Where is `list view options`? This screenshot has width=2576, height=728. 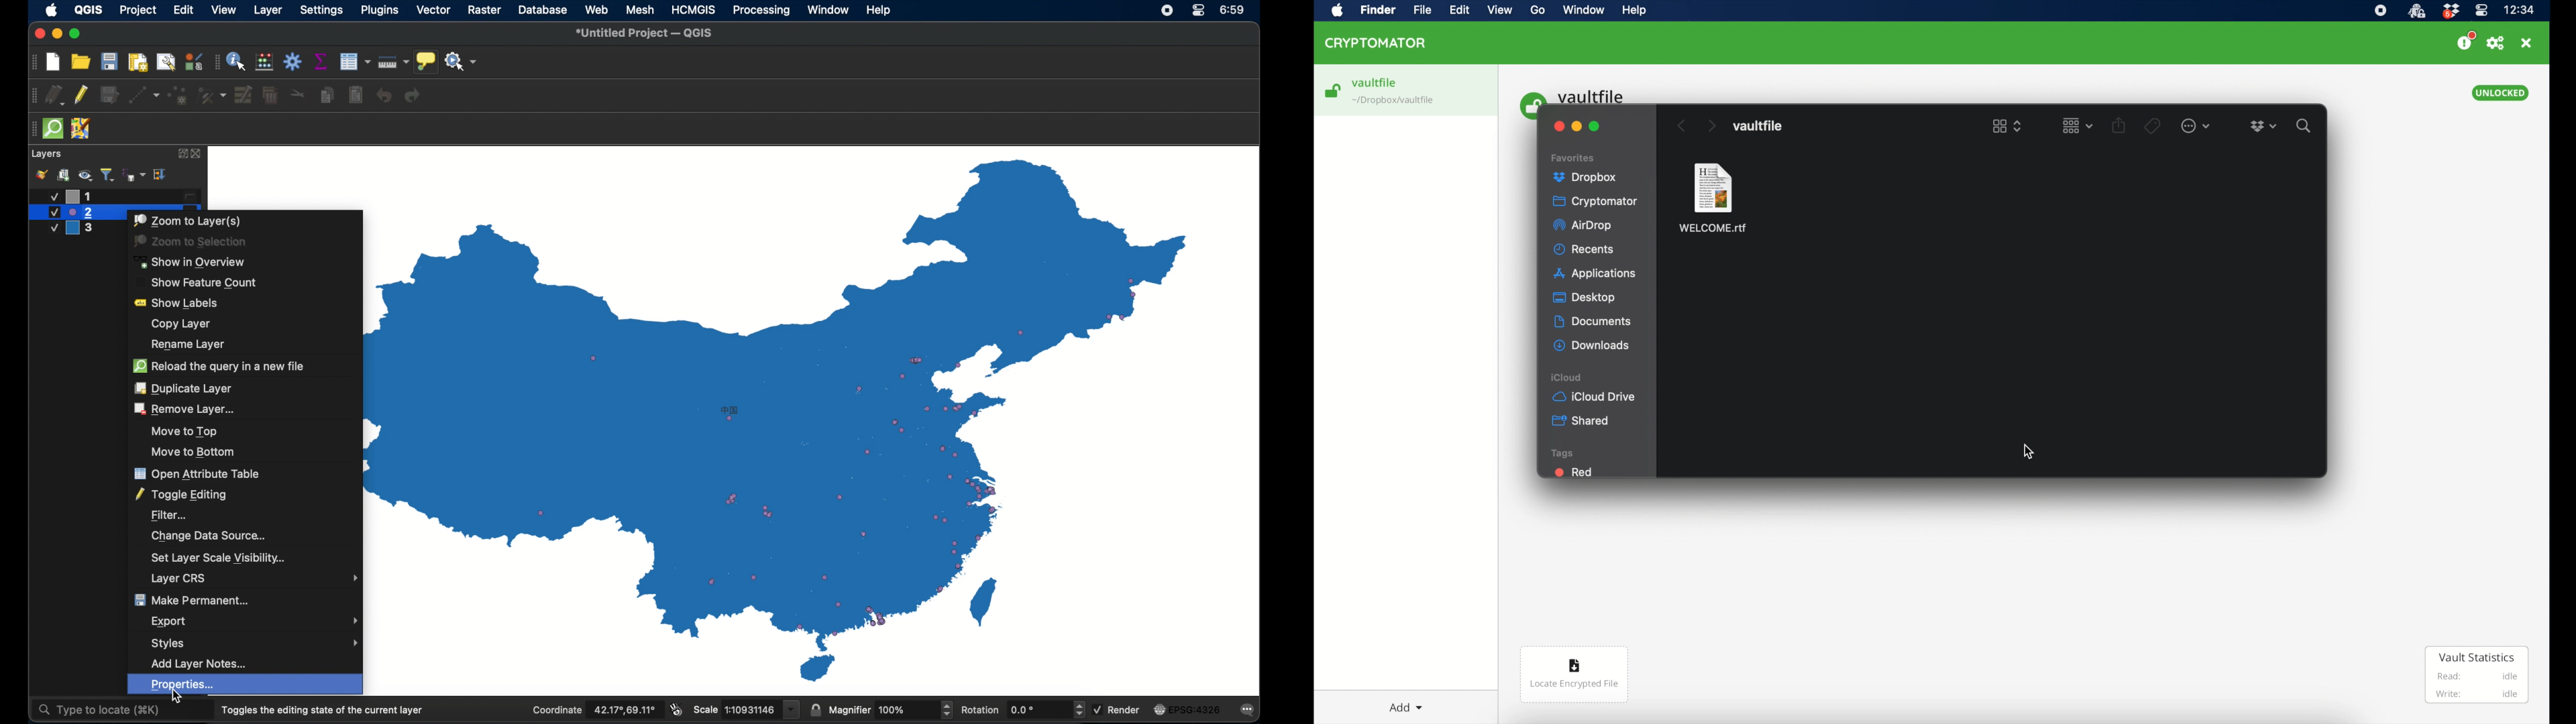 list view options is located at coordinates (2007, 126).